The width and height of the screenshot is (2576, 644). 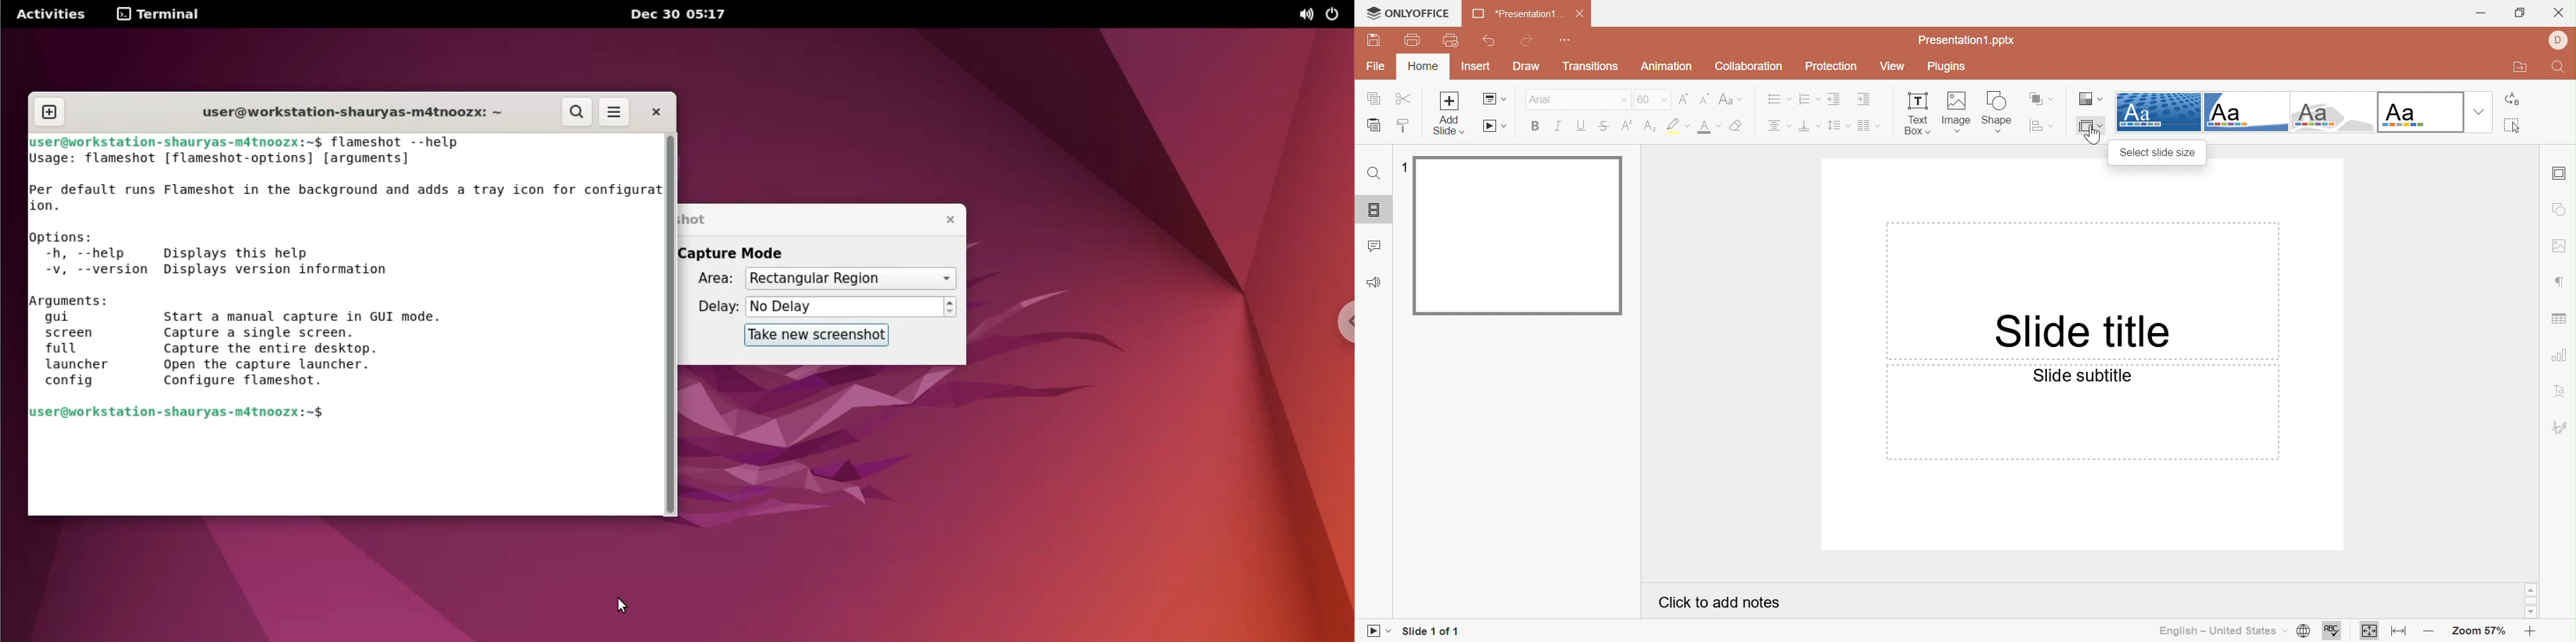 What do you see at coordinates (1603, 125) in the screenshot?
I see `Strikethrough` at bounding box center [1603, 125].